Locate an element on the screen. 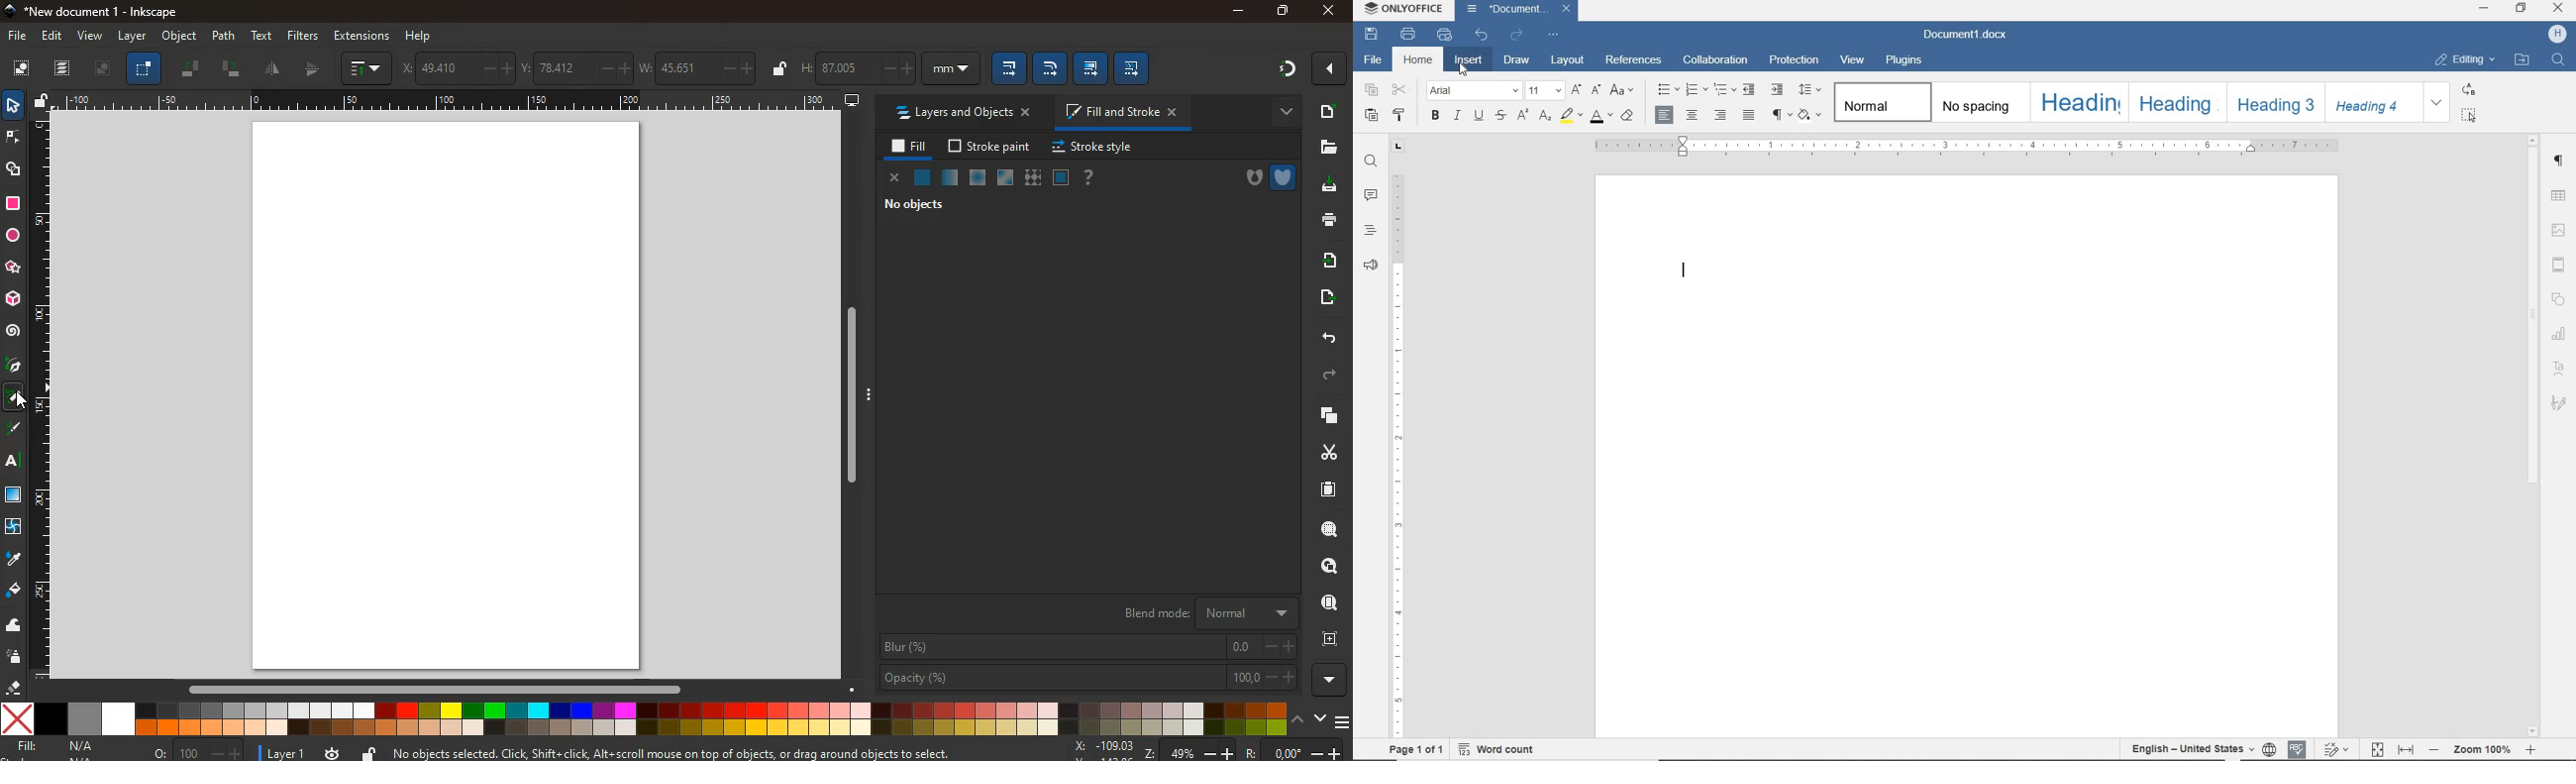  frame is located at coordinates (1331, 567).